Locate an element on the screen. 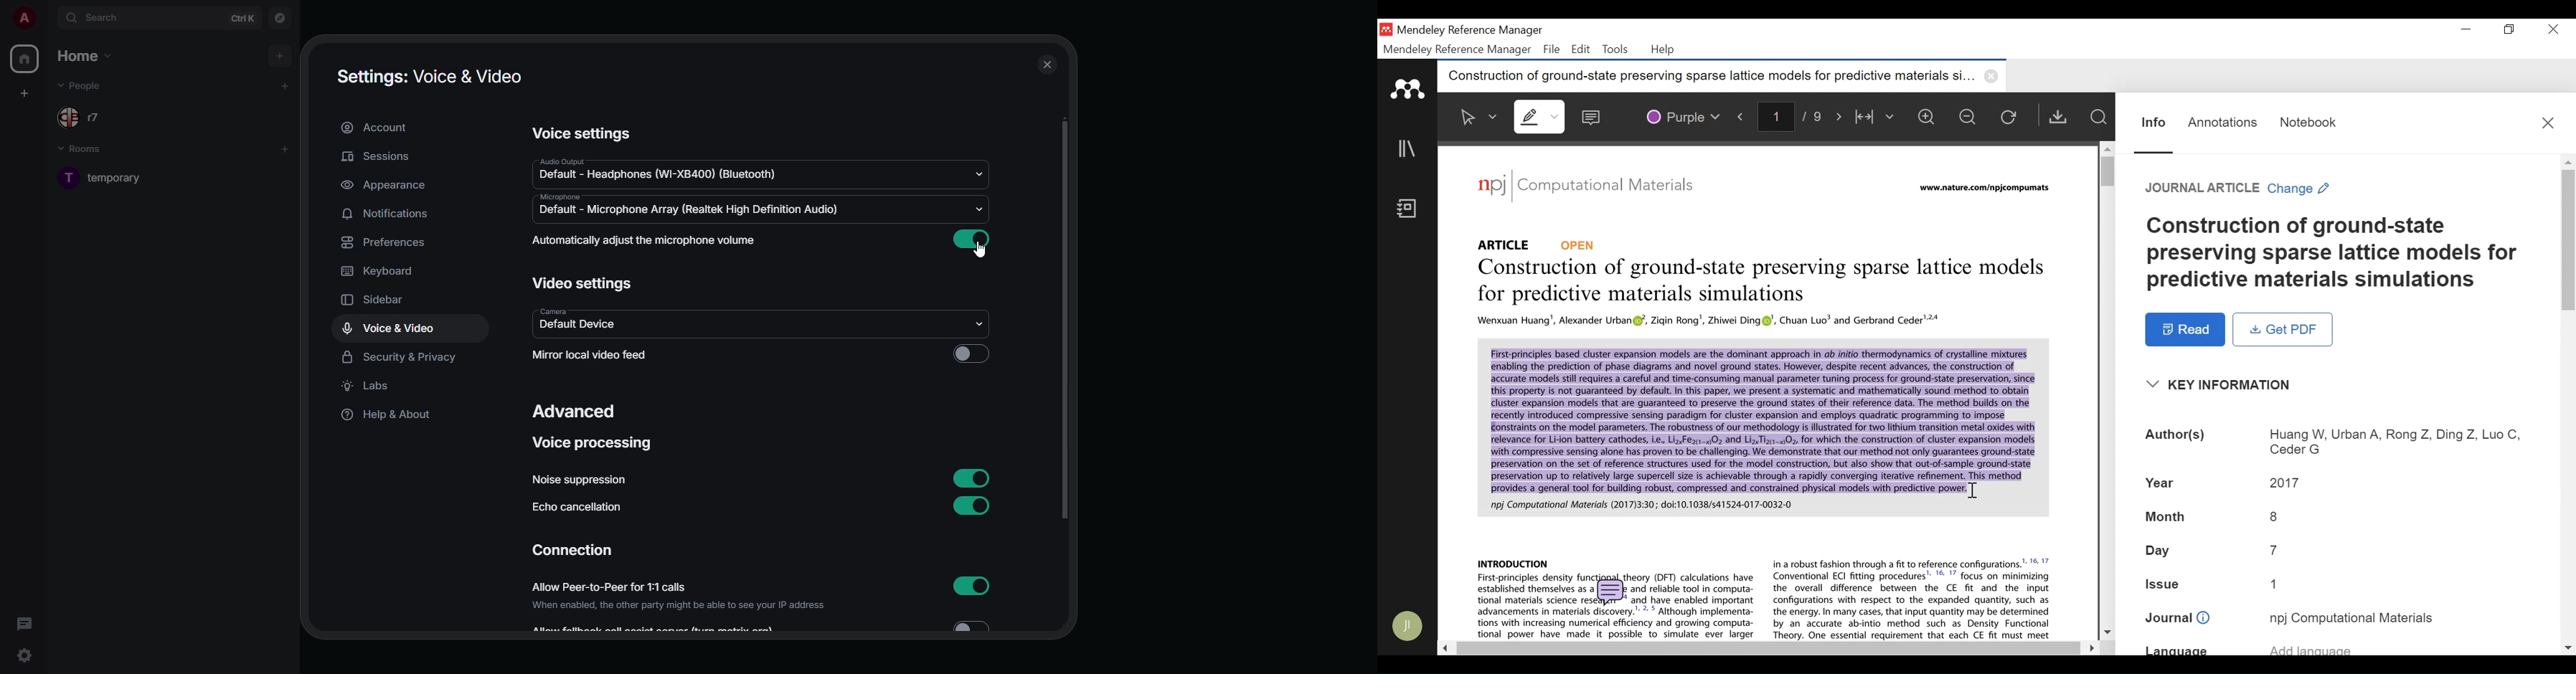 This screenshot has height=700, width=2576. Zoom in is located at coordinates (1930, 117).